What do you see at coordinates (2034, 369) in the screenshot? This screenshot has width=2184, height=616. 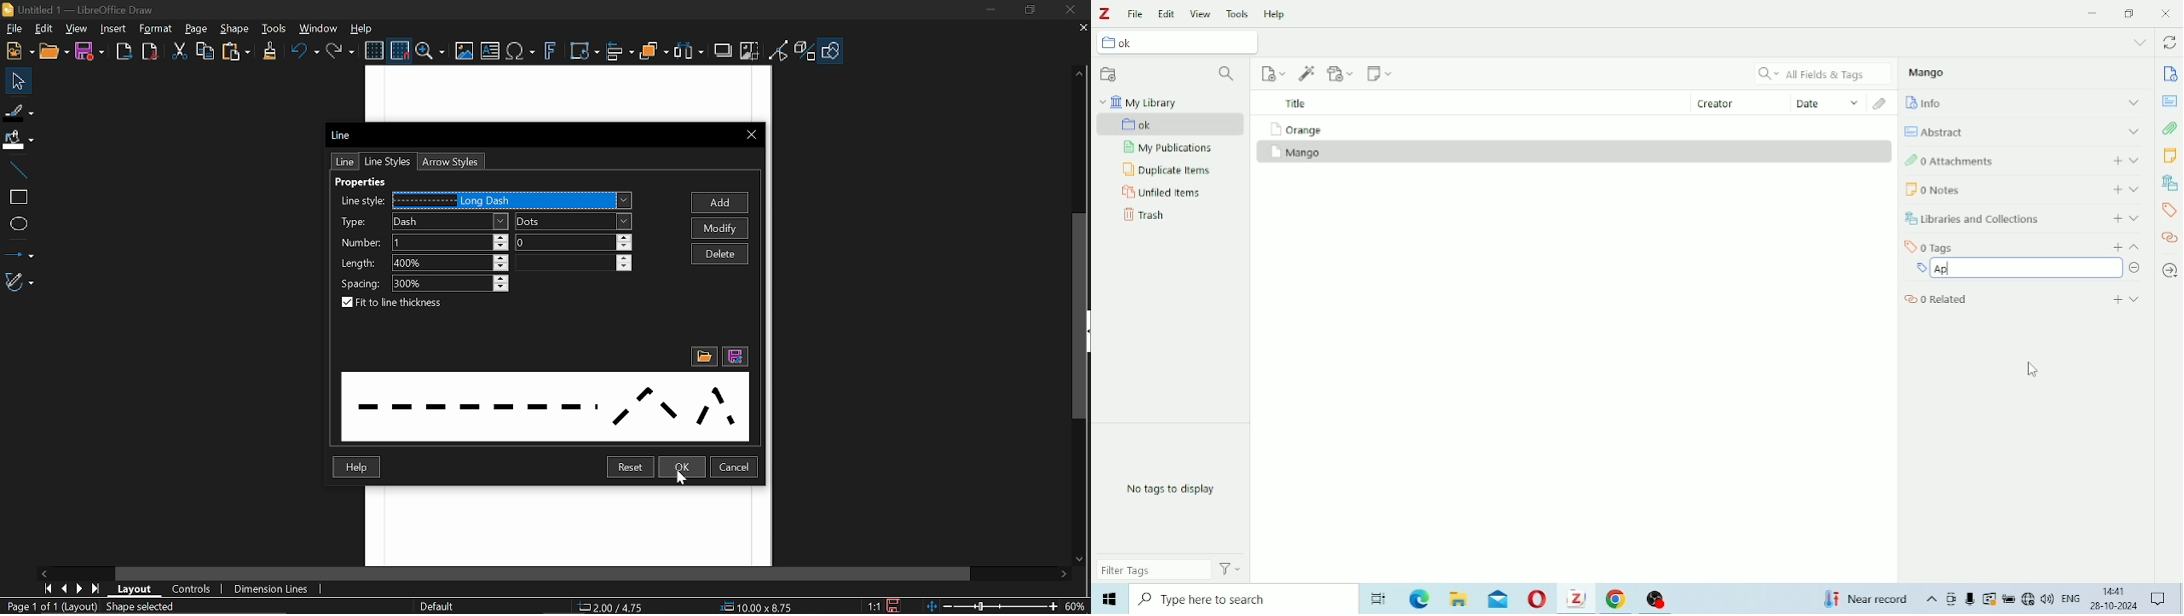 I see `Cursor` at bounding box center [2034, 369].